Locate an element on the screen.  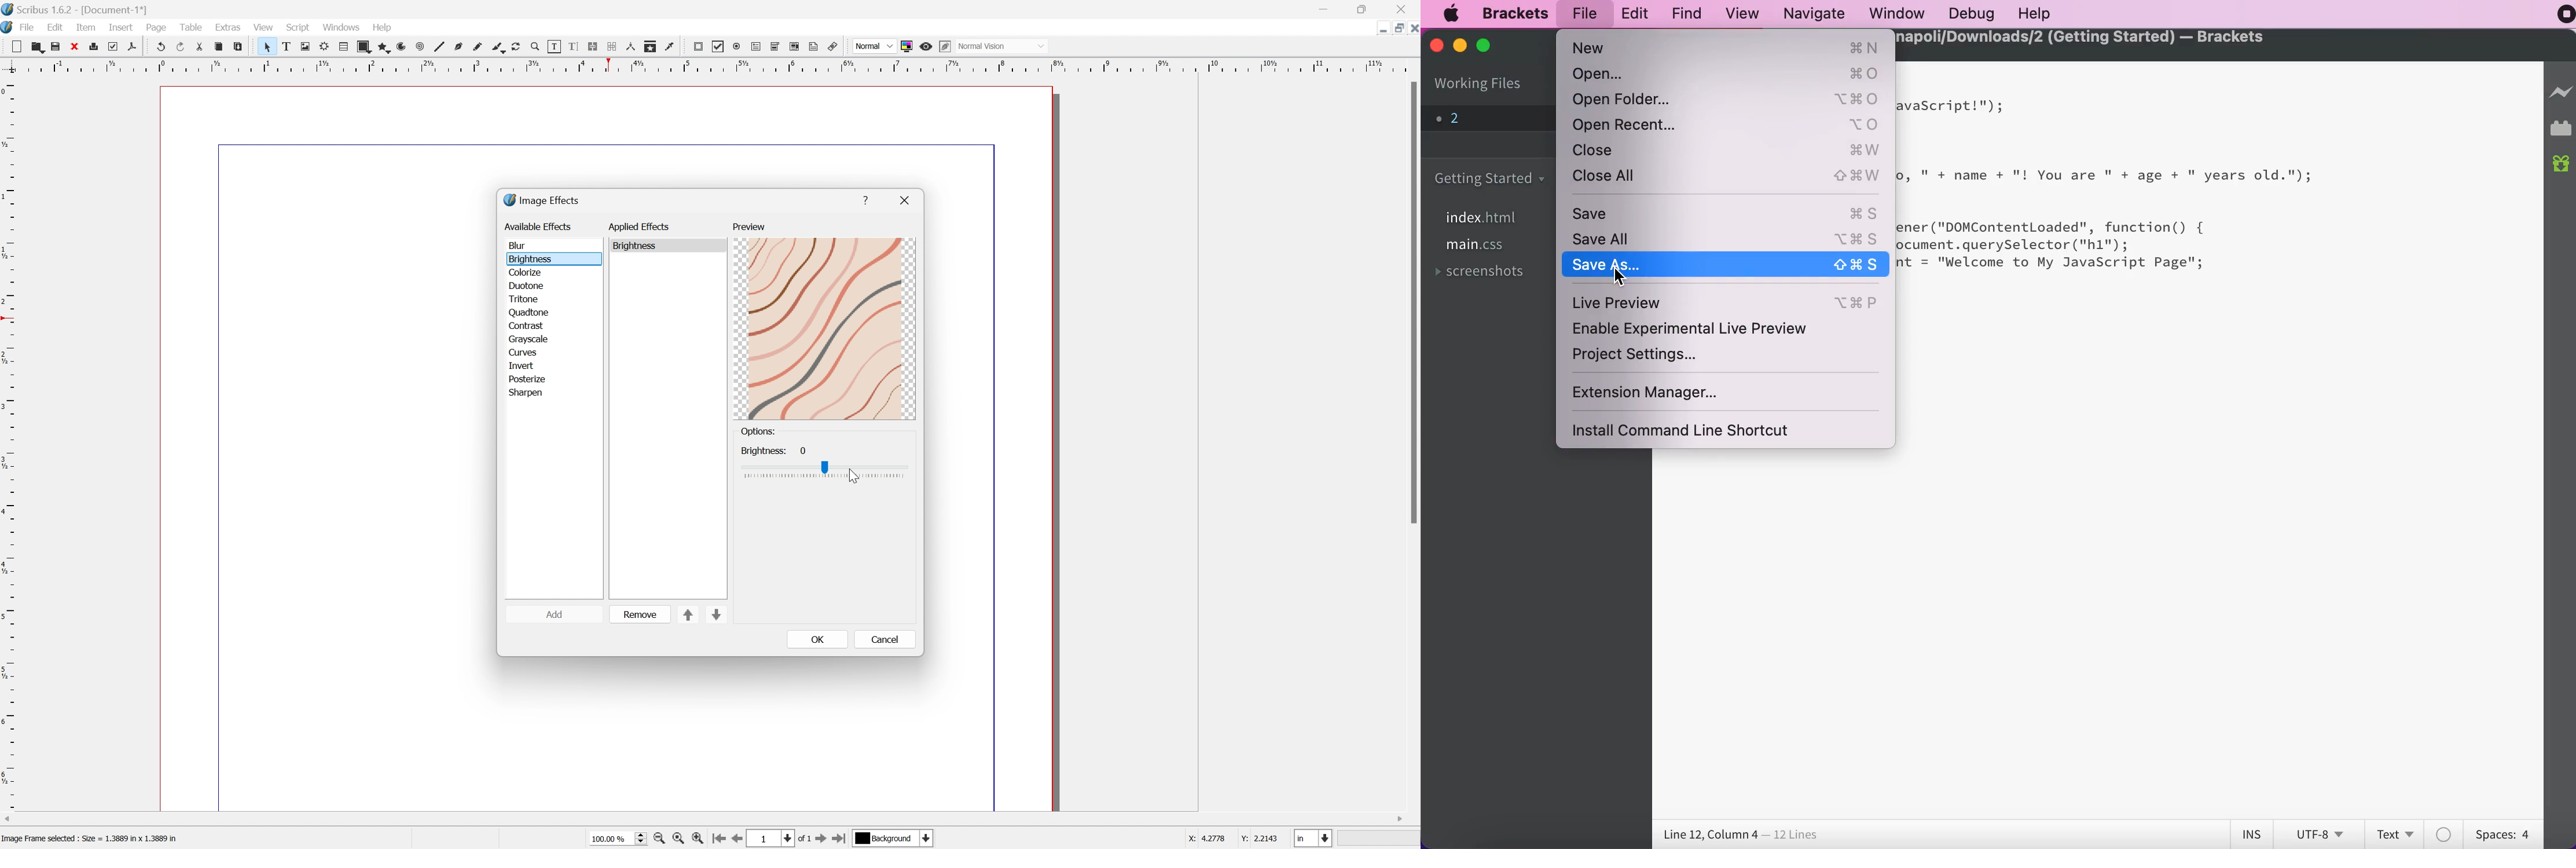
extension manager is located at coordinates (2561, 131).